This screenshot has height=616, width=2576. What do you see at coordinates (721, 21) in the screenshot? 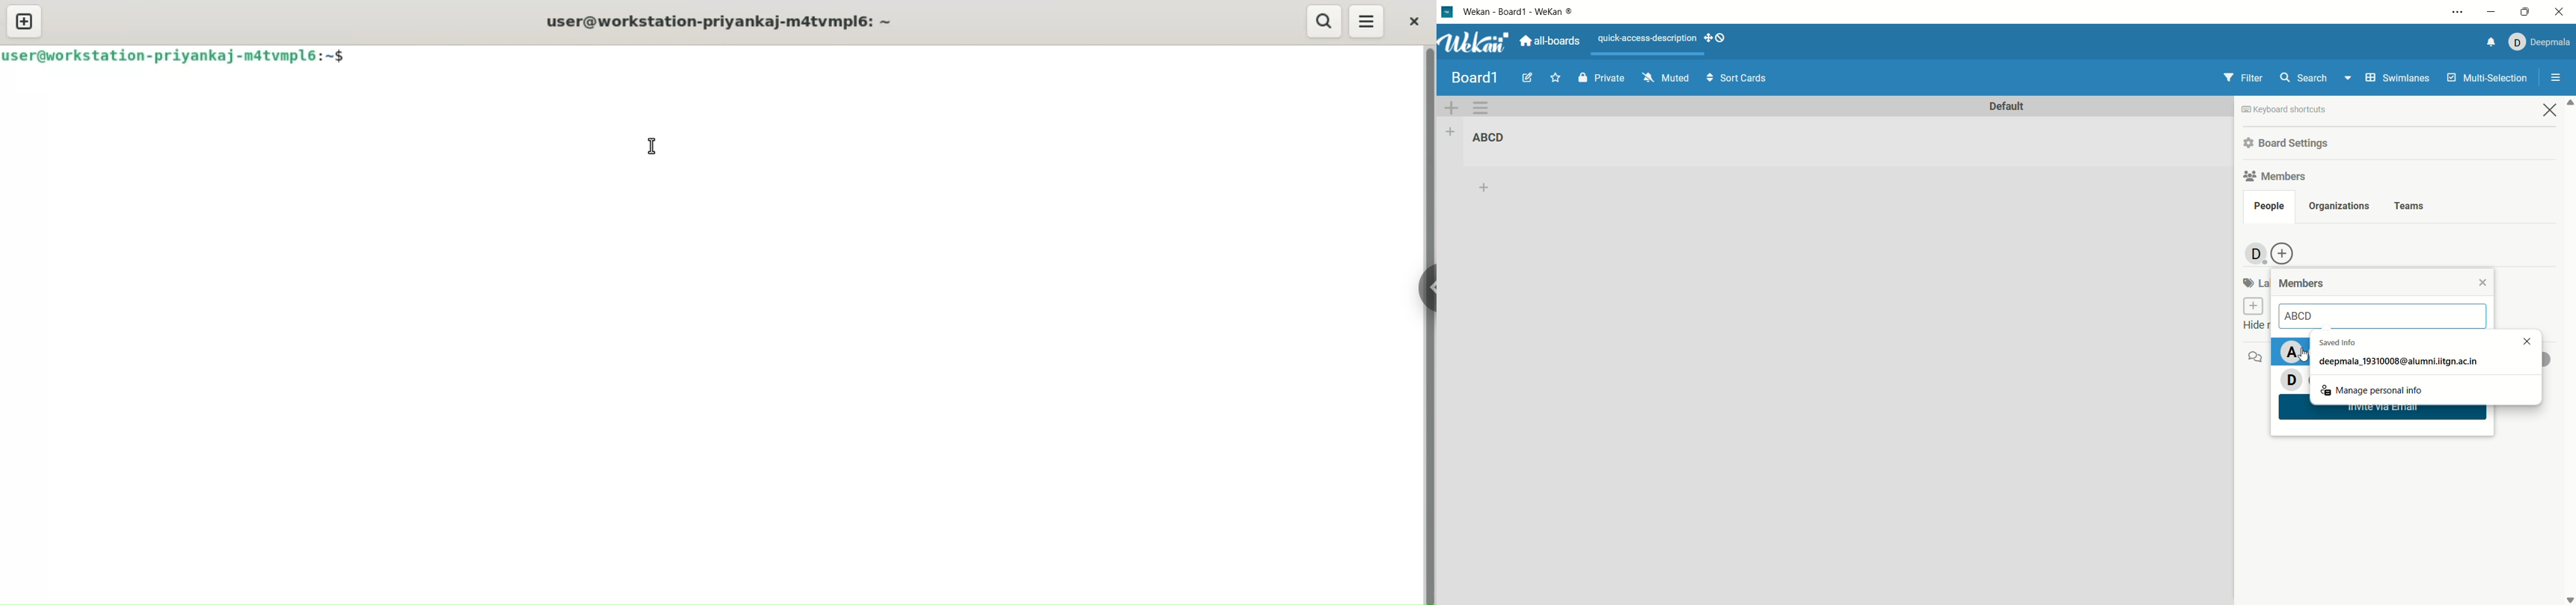
I see ` user@workstation-priyankaj-m4tvmpl6:~` at bounding box center [721, 21].